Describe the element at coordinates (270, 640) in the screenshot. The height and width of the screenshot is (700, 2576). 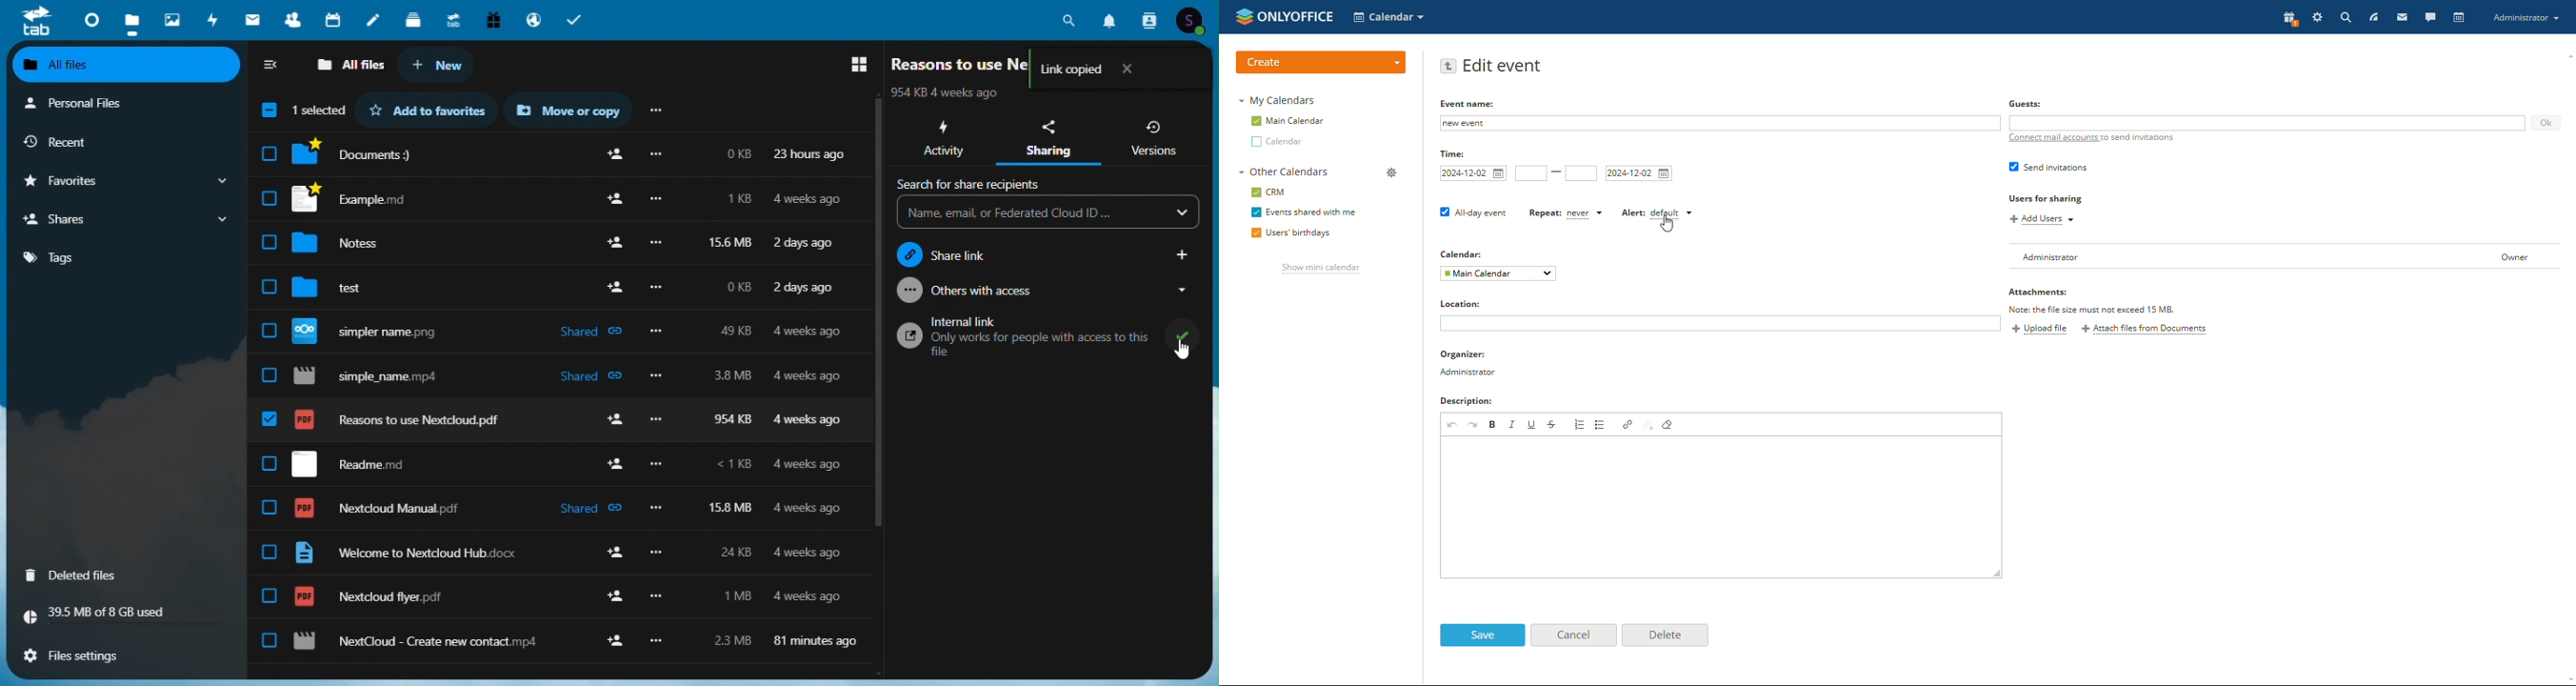
I see `checkbox` at that location.